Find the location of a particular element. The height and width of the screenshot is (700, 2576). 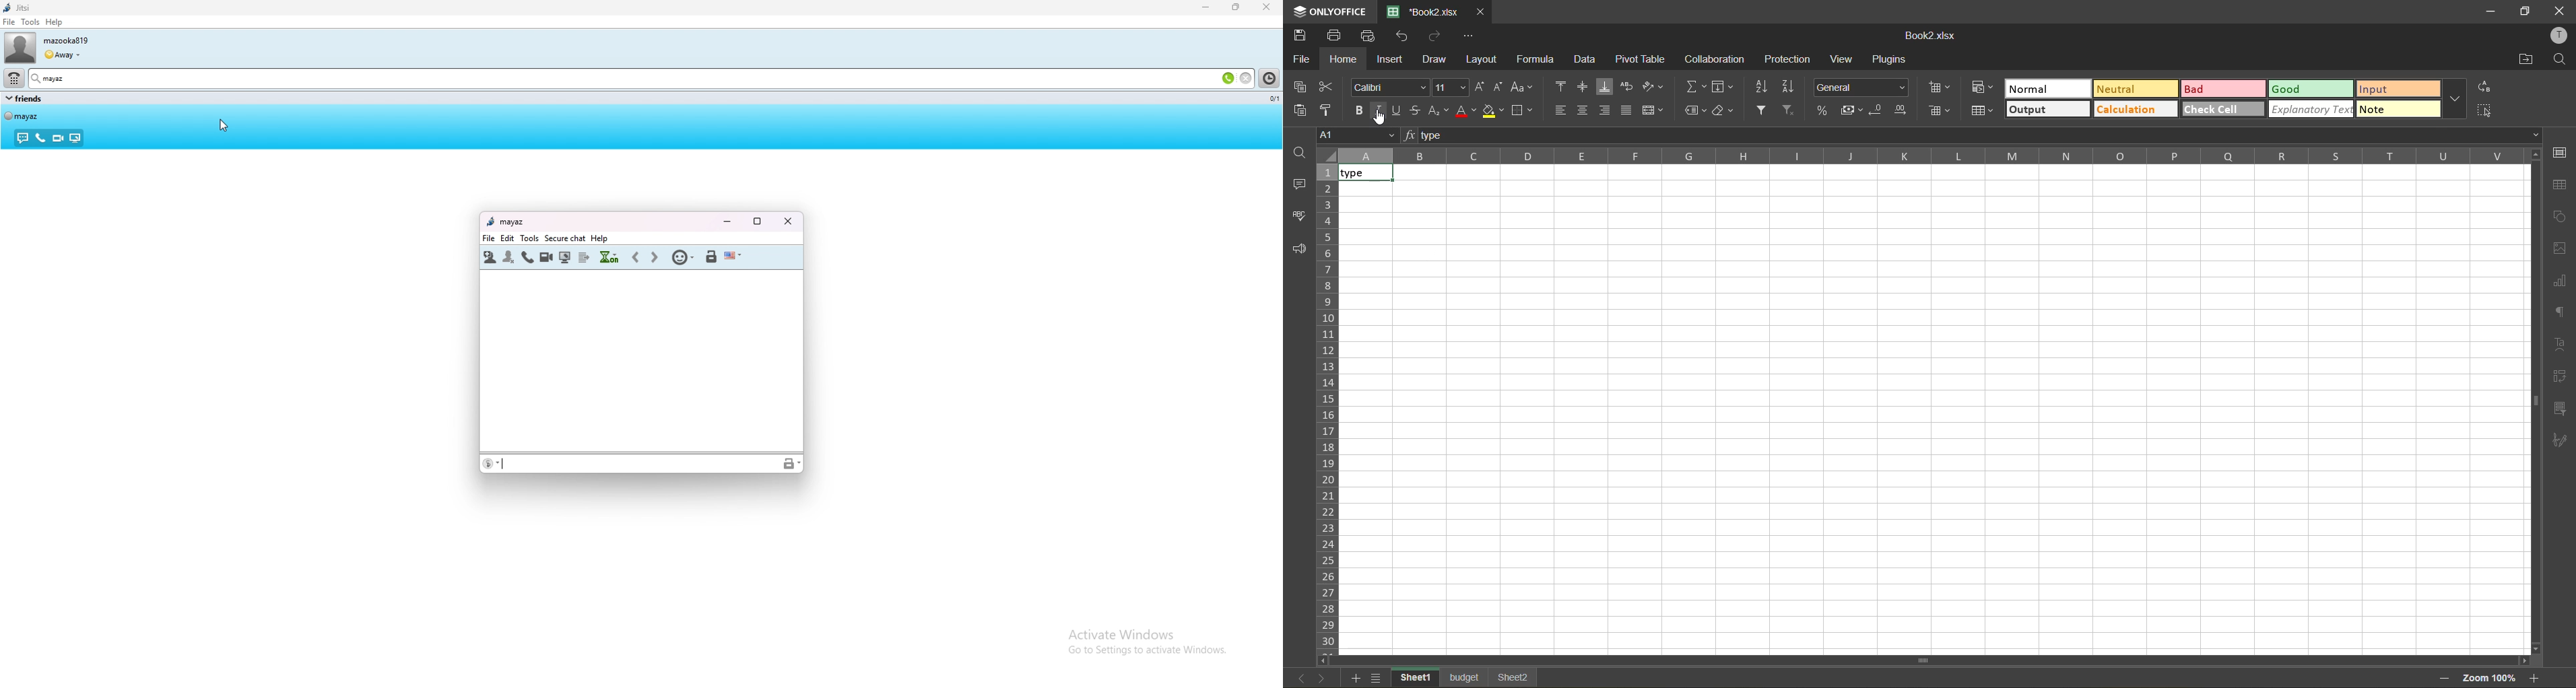

pivot table is located at coordinates (1641, 61).